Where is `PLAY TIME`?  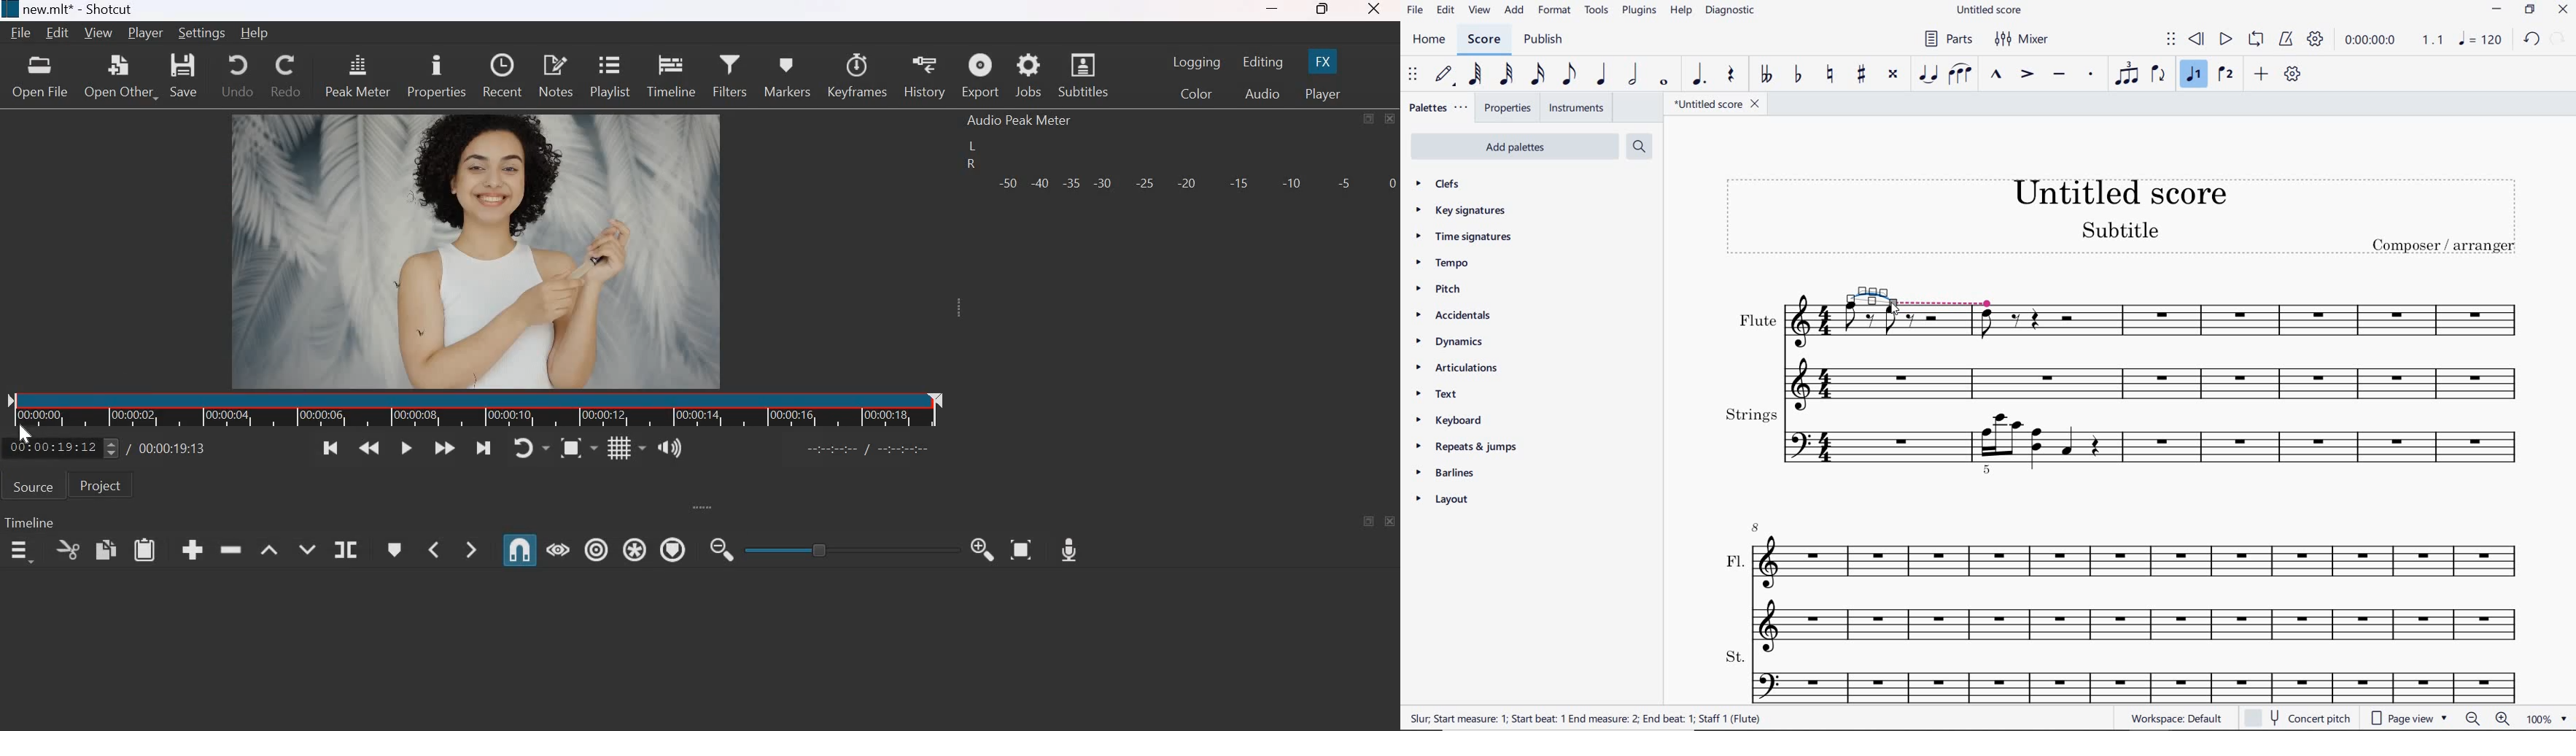
PLAY TIME is located at coordinates (2396, 42).